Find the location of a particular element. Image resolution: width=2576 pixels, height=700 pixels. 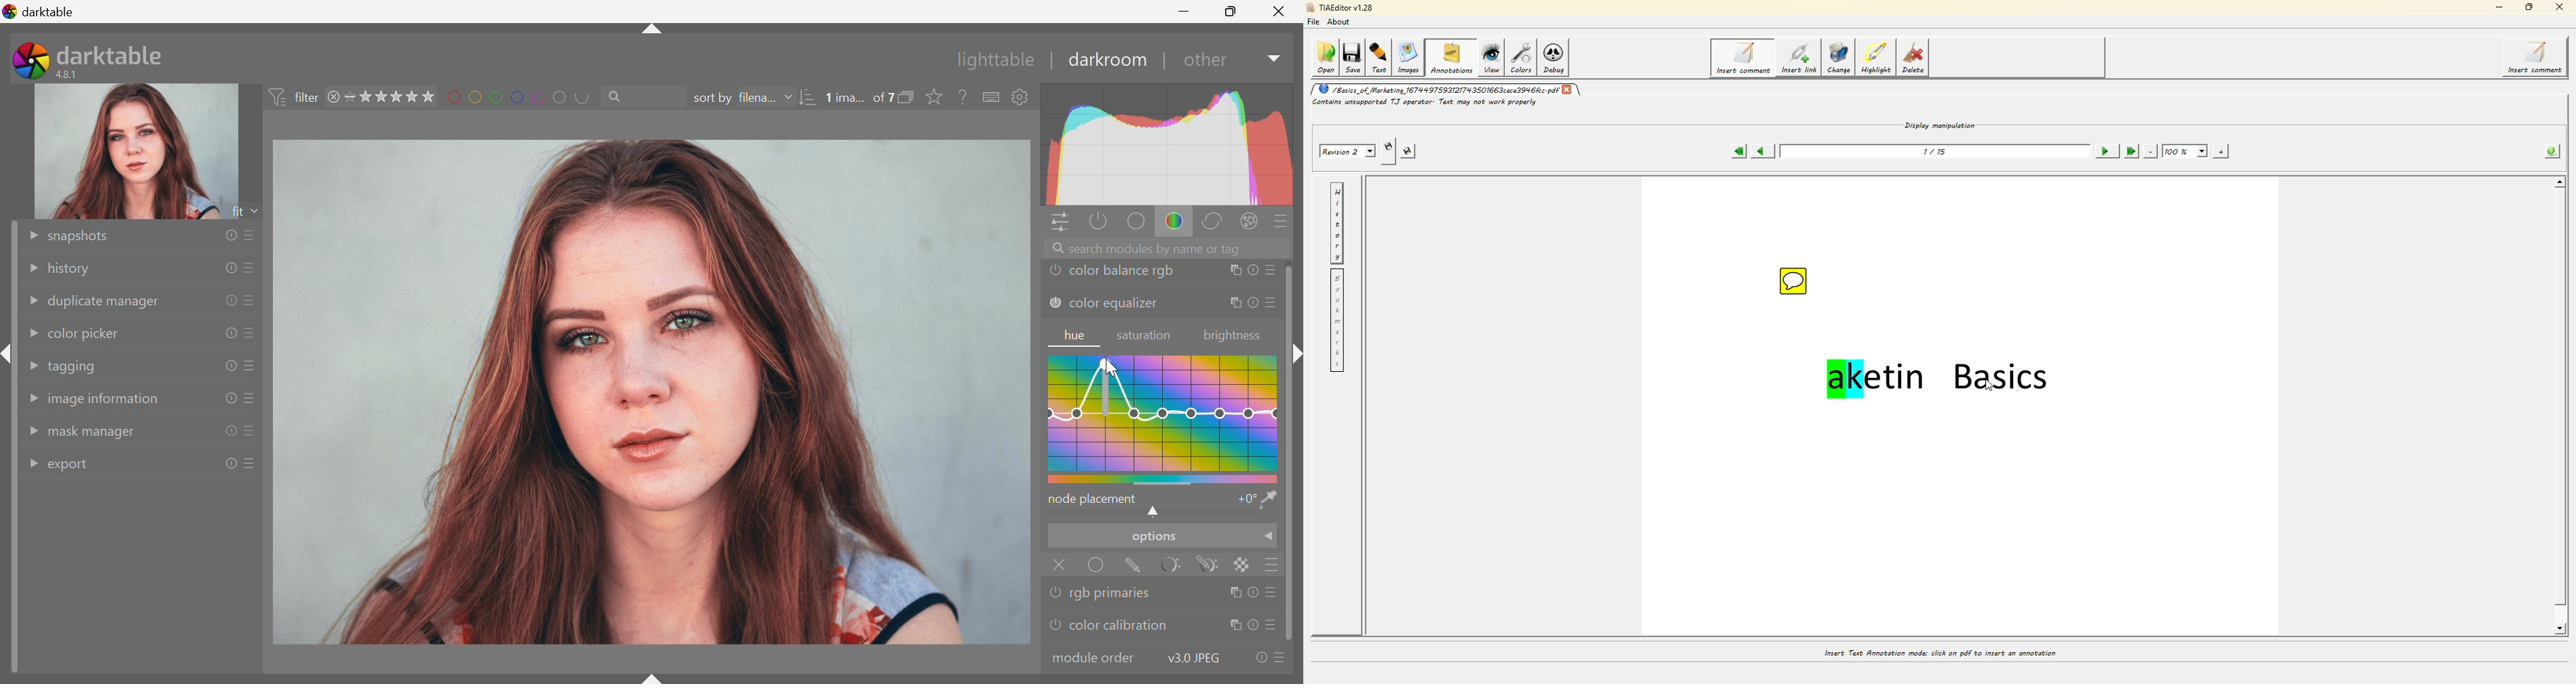

options is located at coordinates (1151, 538).